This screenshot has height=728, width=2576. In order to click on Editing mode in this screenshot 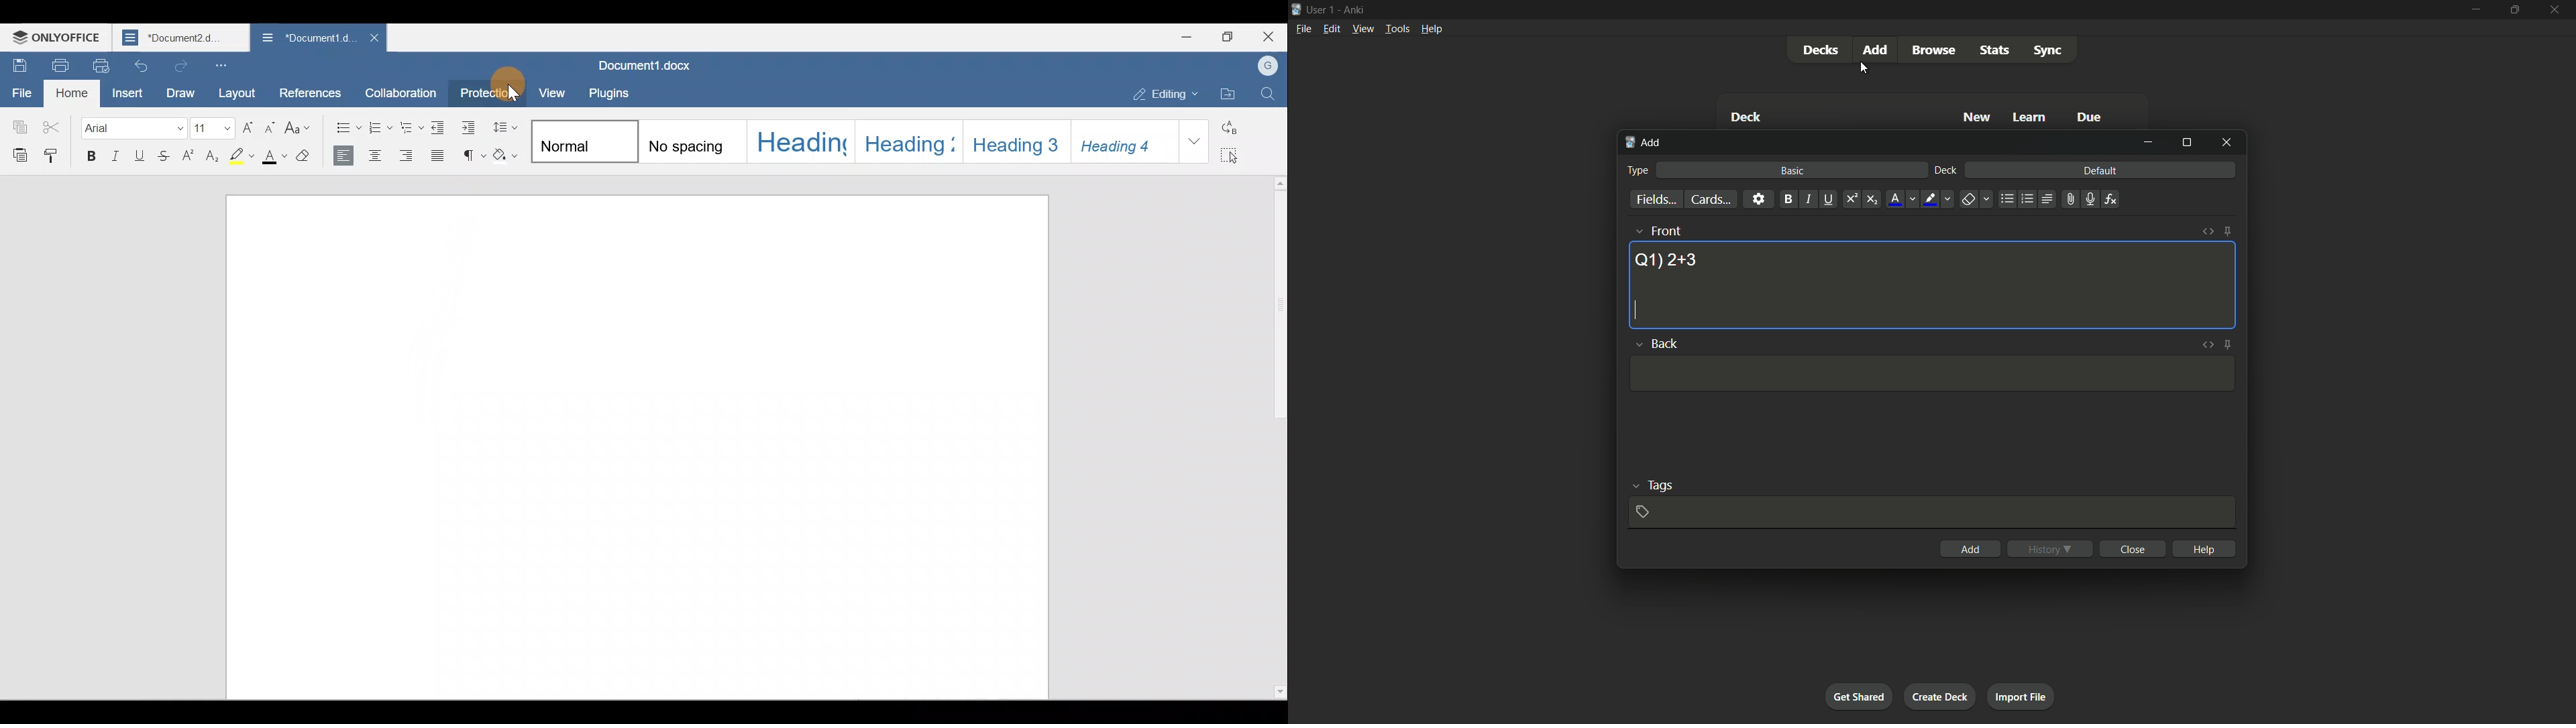, I will do `click(1168, 94)`.